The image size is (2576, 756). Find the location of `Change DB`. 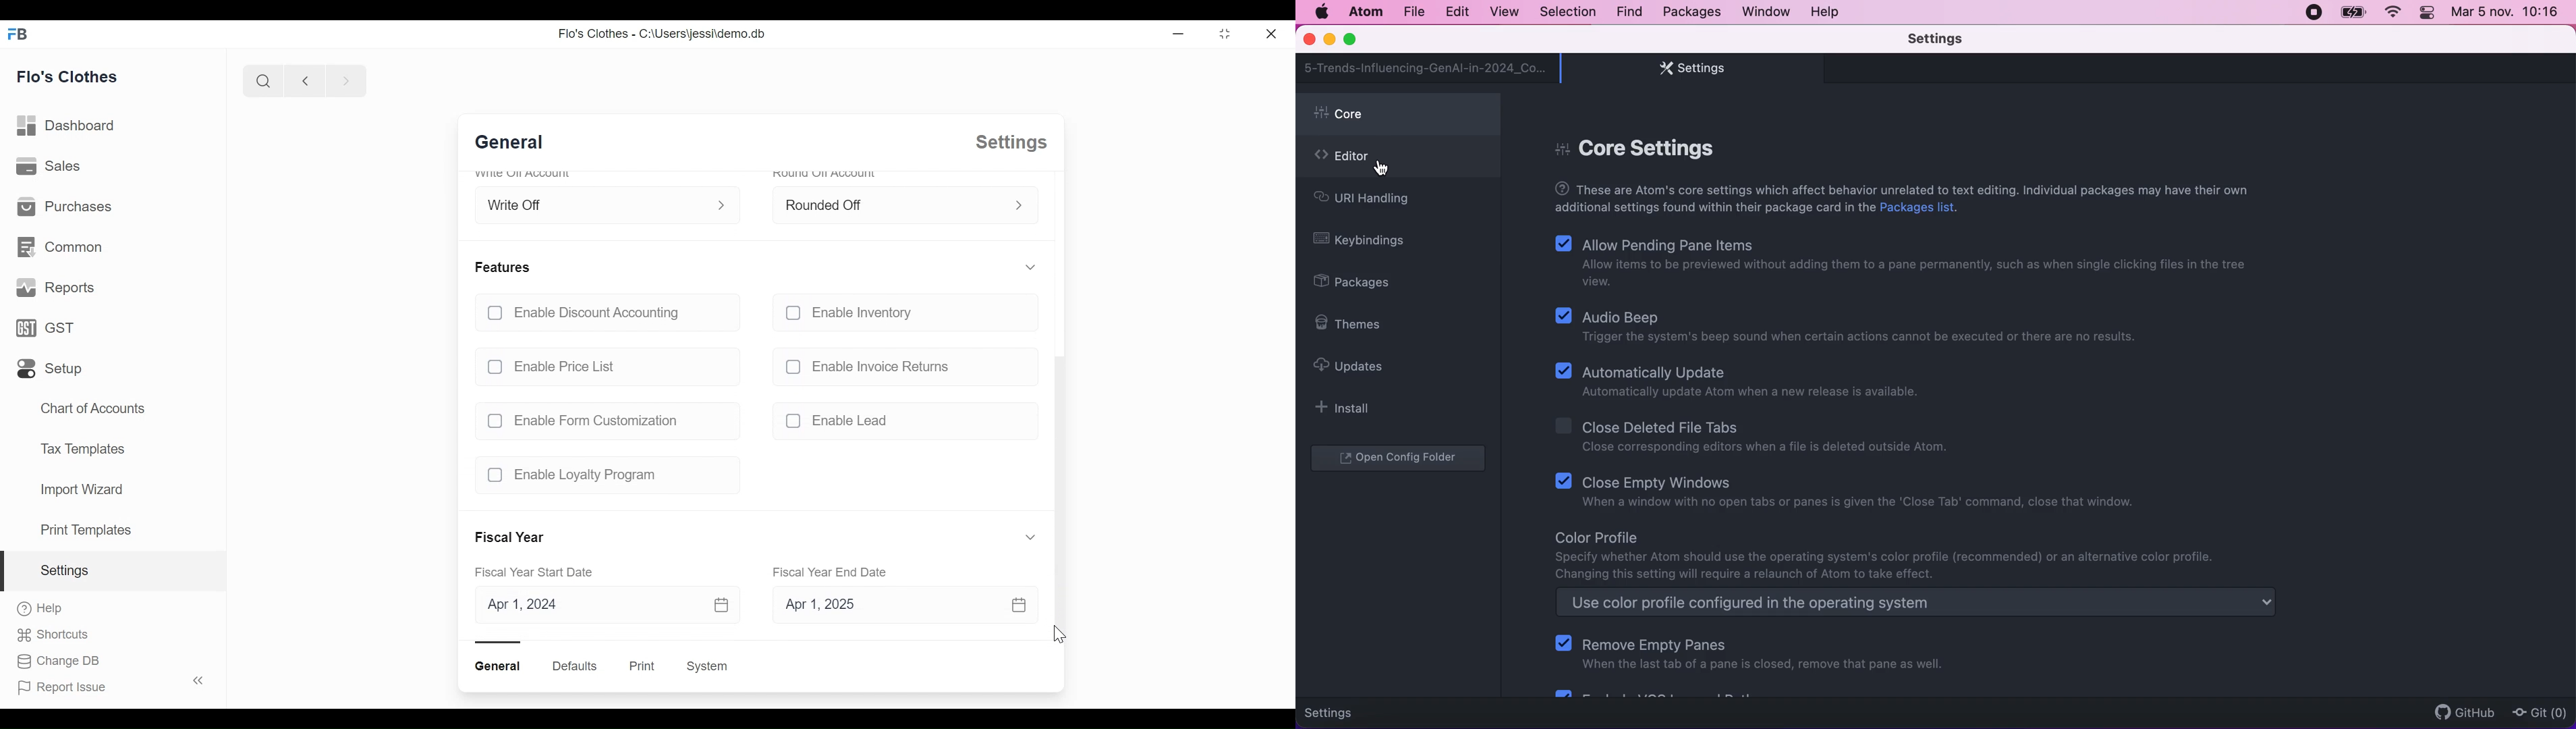

Change DB is located at coordinates (59, 662).